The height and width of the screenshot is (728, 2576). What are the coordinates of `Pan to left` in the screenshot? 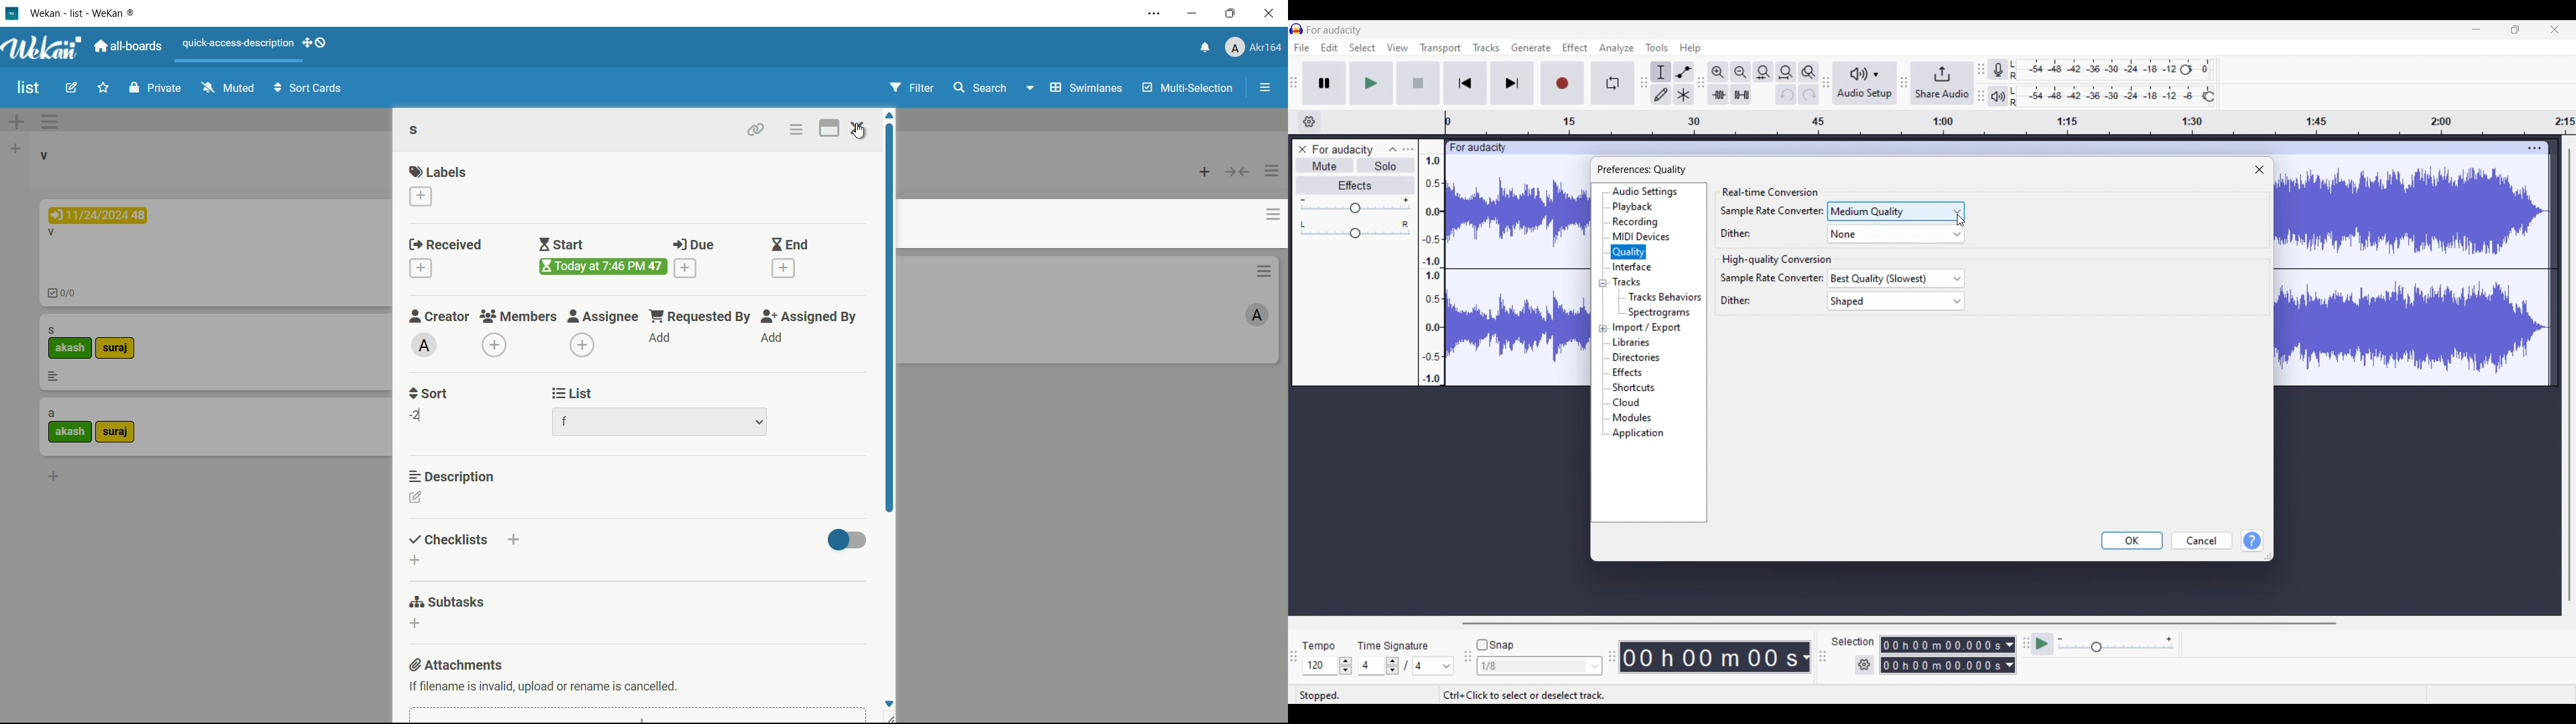 It's located at (1303, 225).